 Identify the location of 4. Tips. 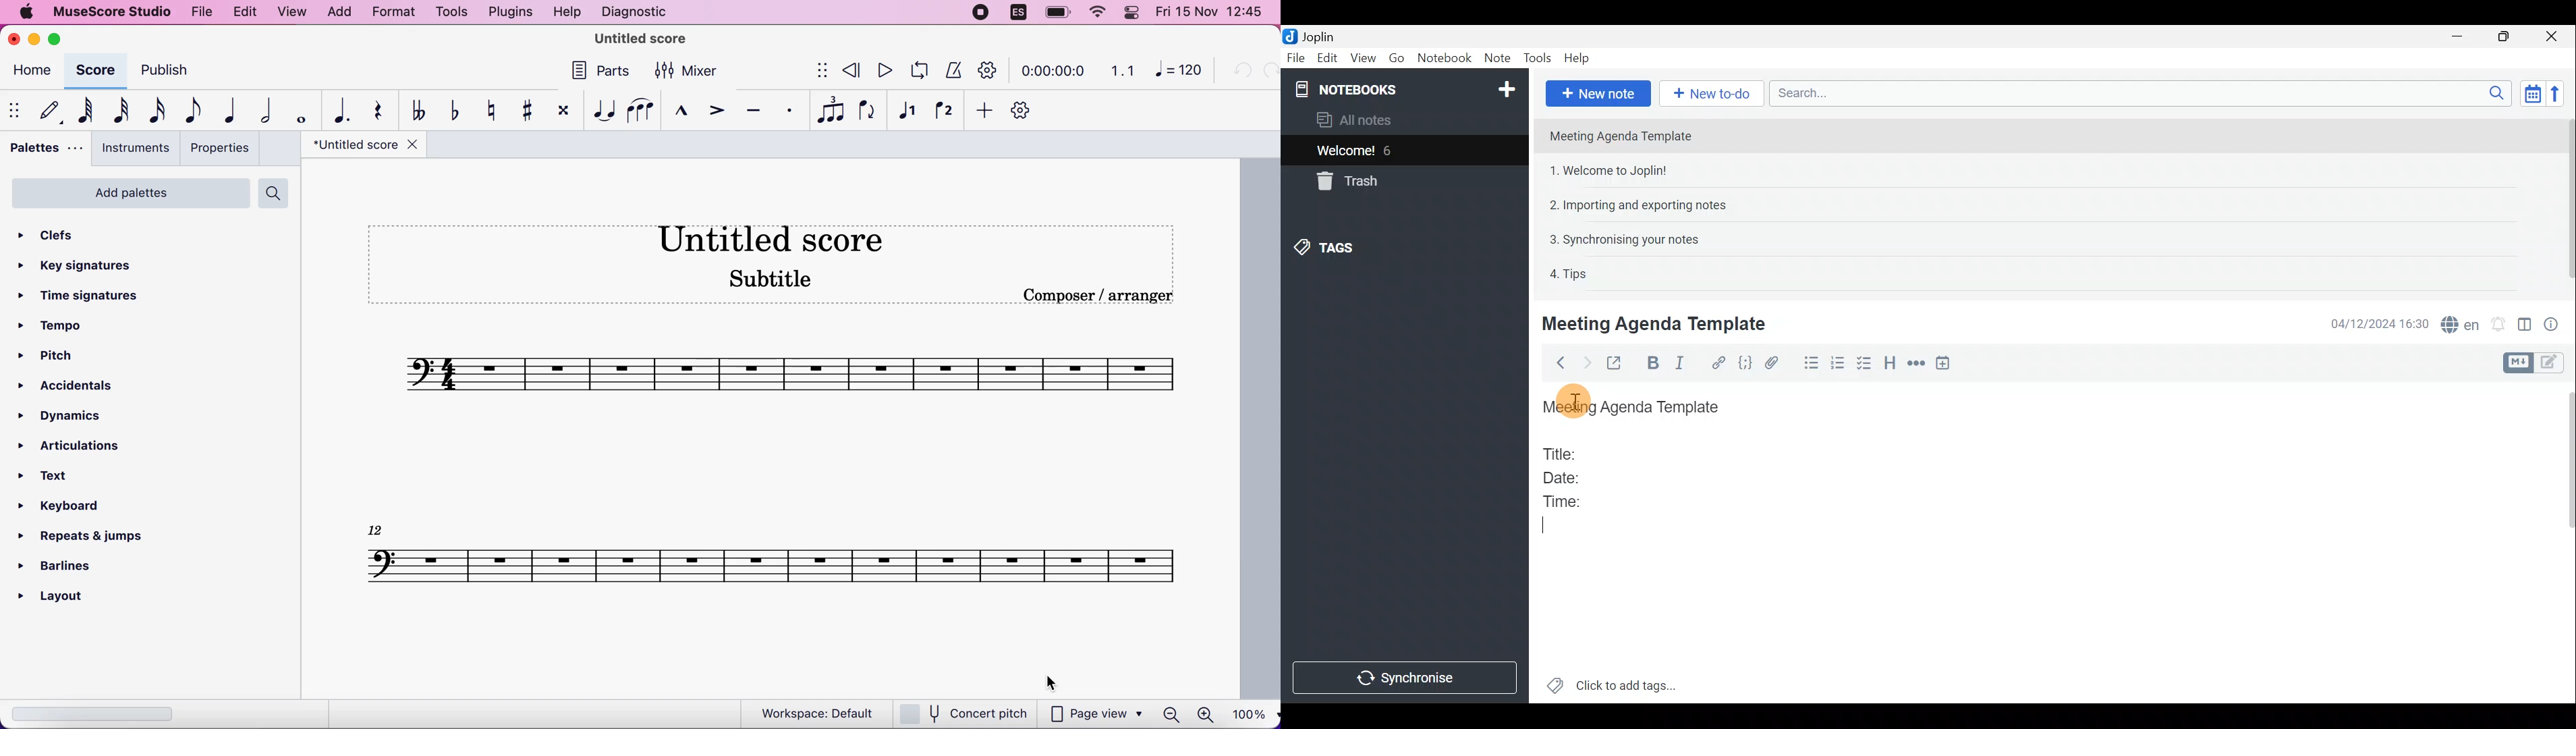
(1569, 273).